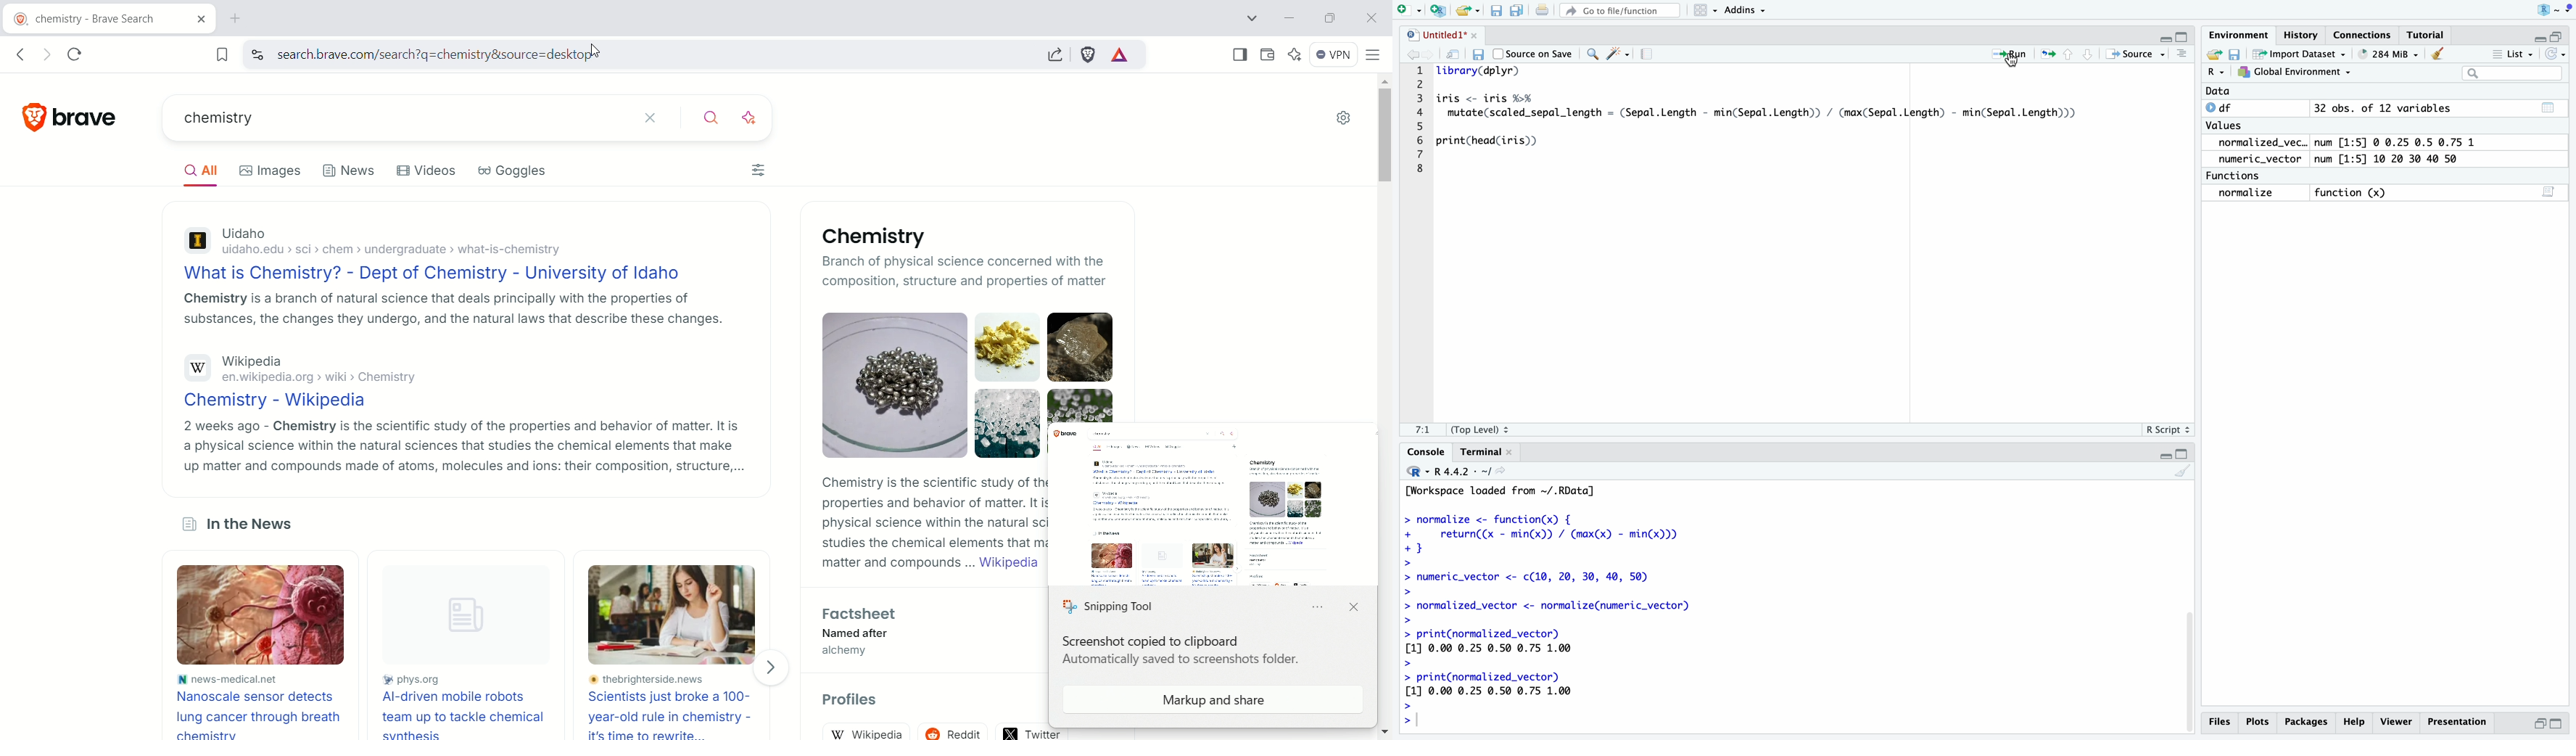  What do you see at coordinates (2212, 53) in the screenshot?
I see `Open` at bounding box center [2212, 53].